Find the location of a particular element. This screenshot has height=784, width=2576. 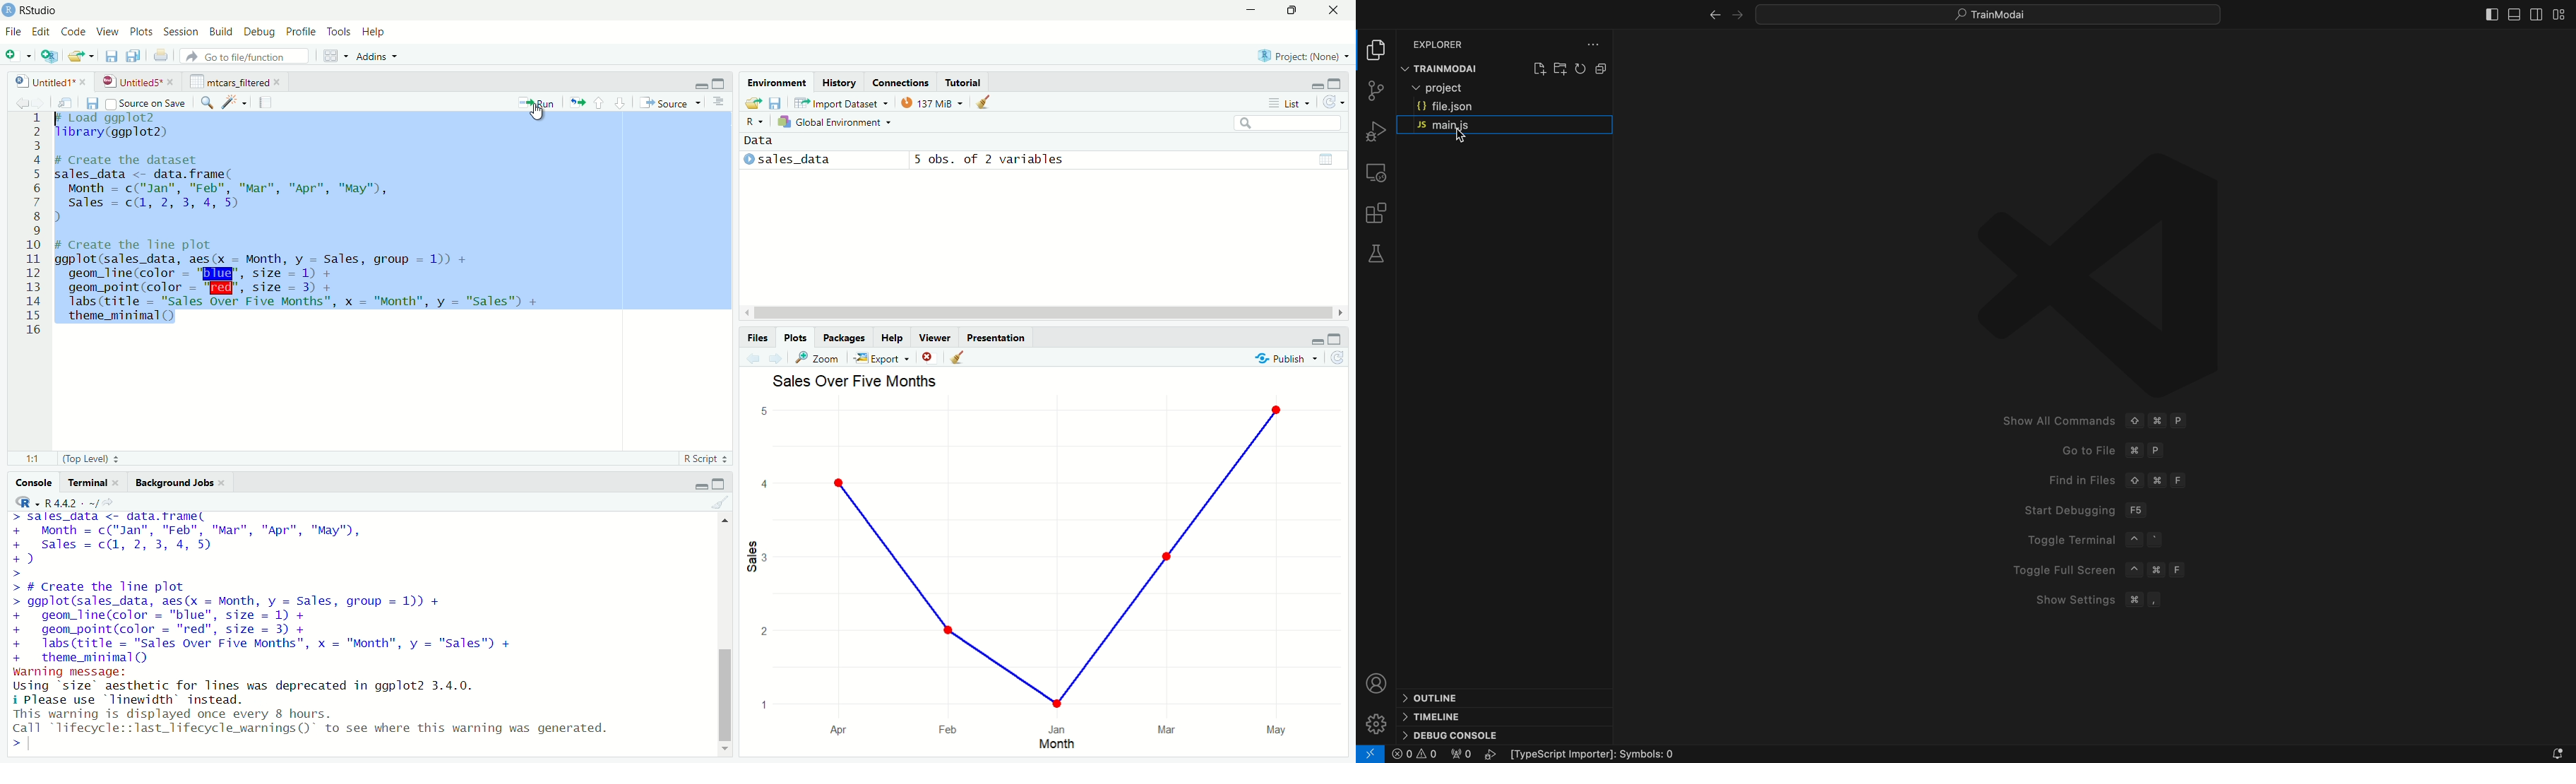

clear current plot is located at coordinates (929, 357).